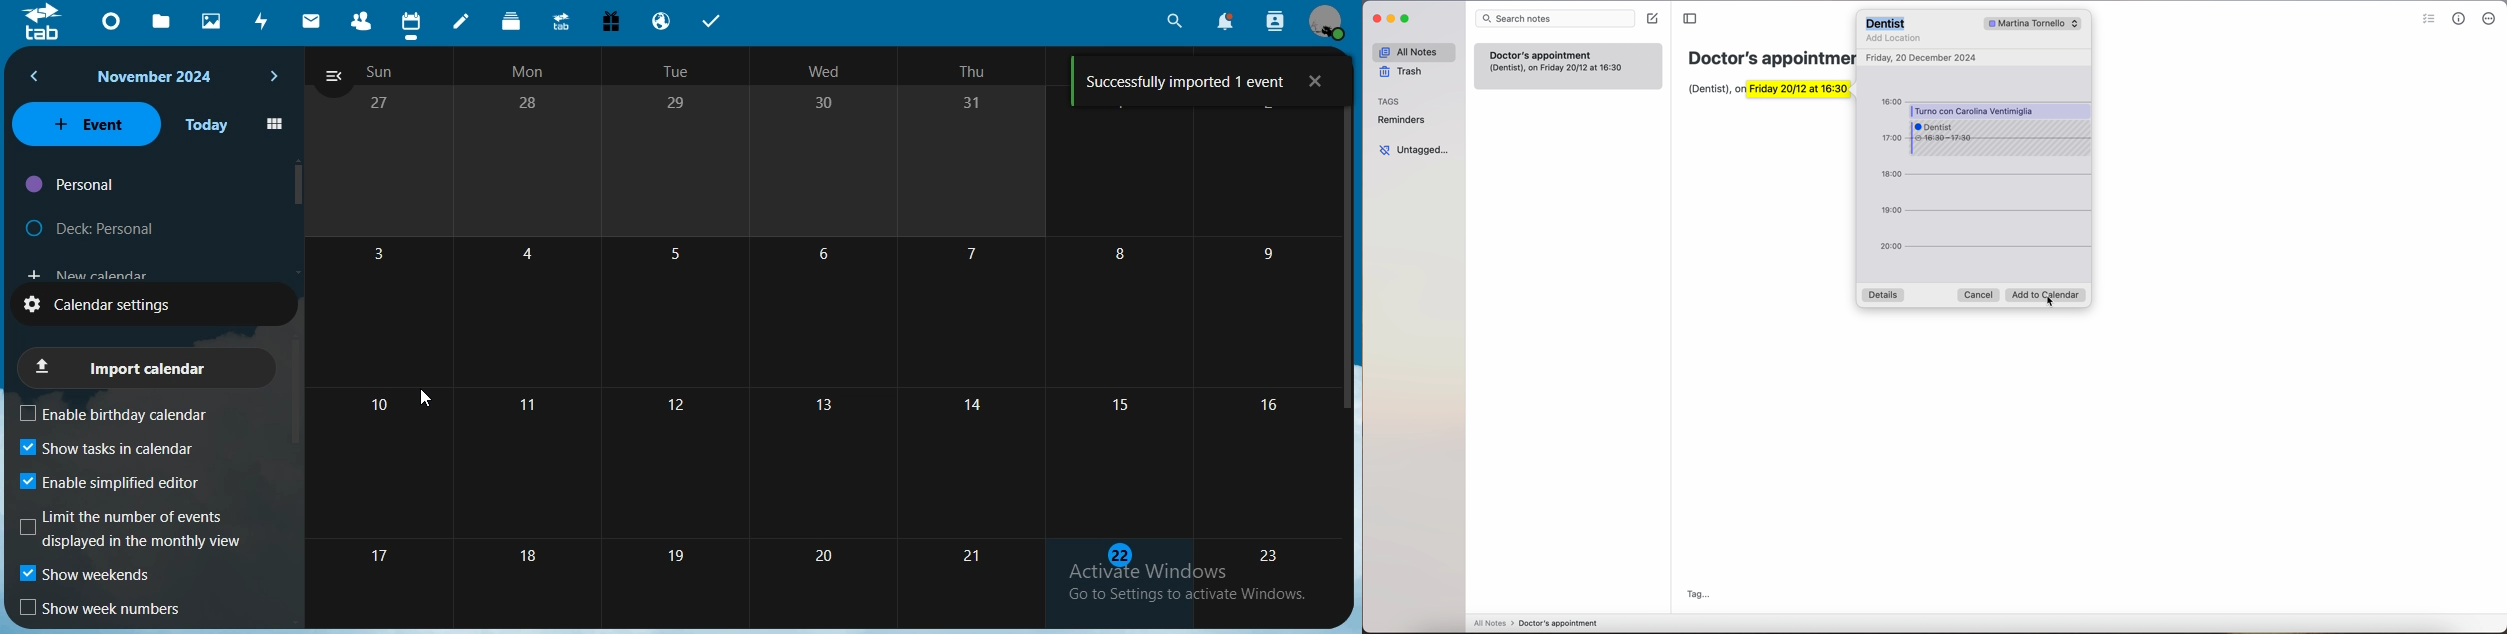  What do you see at coordinates (1174, 21) in the screenshot?
I see `search` at bounding box center [1174, 21].